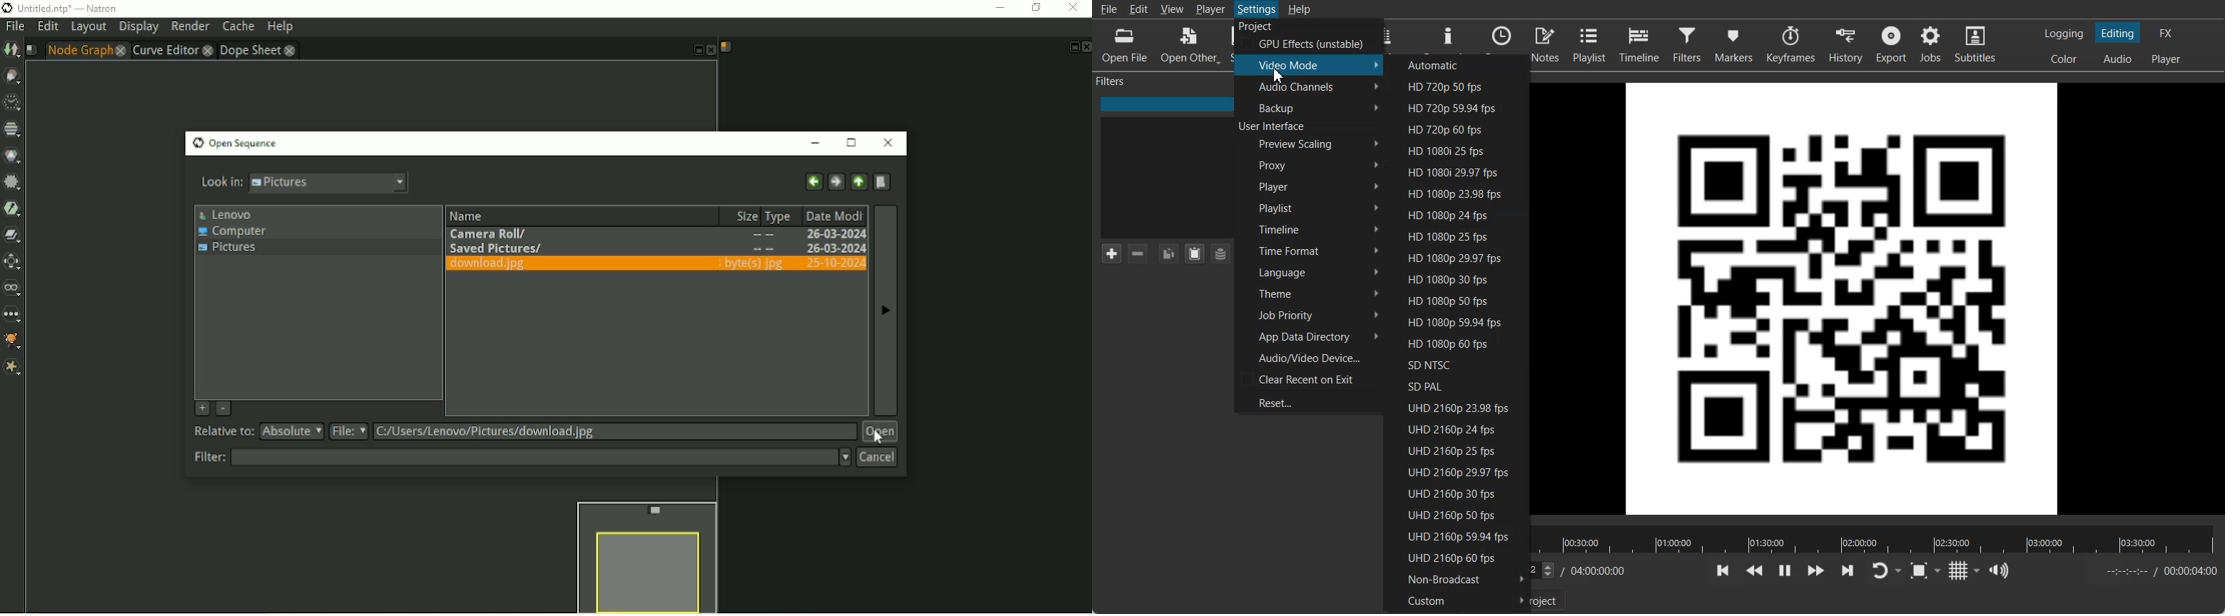 The image size is (2240, 616). Describe the element at coordinates (1546, 44) in the screenshot. I see `Notes` at that location.